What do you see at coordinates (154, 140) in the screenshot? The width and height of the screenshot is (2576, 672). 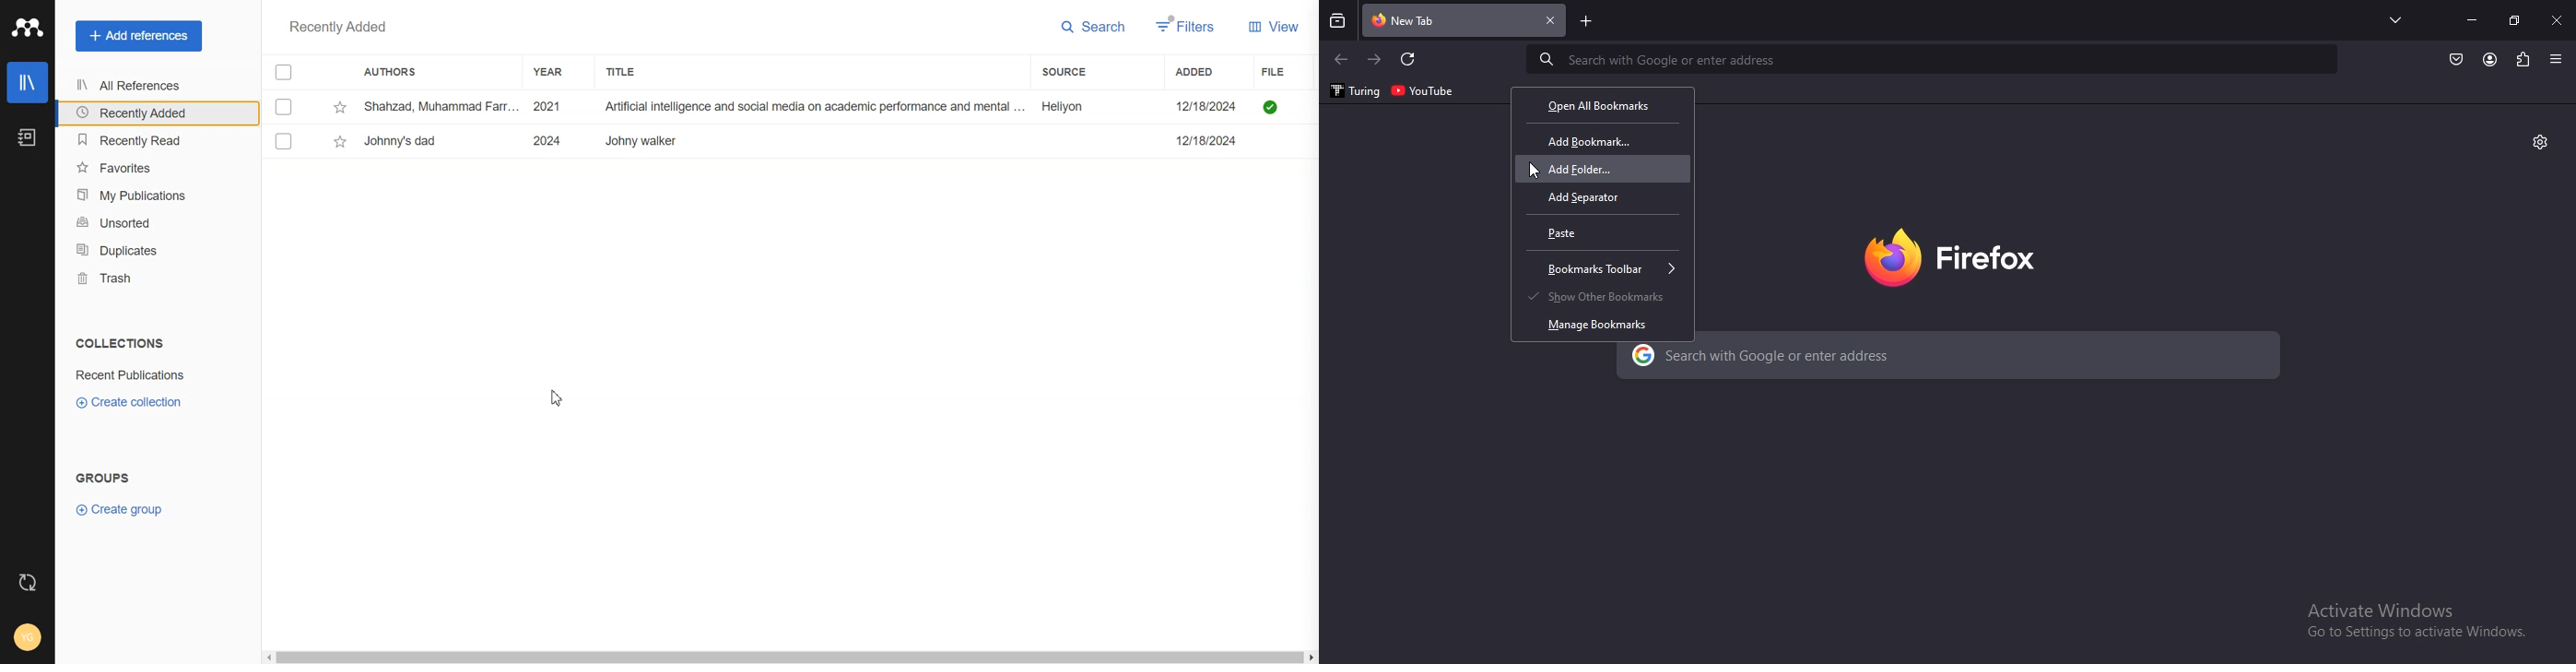 I see `Recently Read` at bounding box center [154, 140].